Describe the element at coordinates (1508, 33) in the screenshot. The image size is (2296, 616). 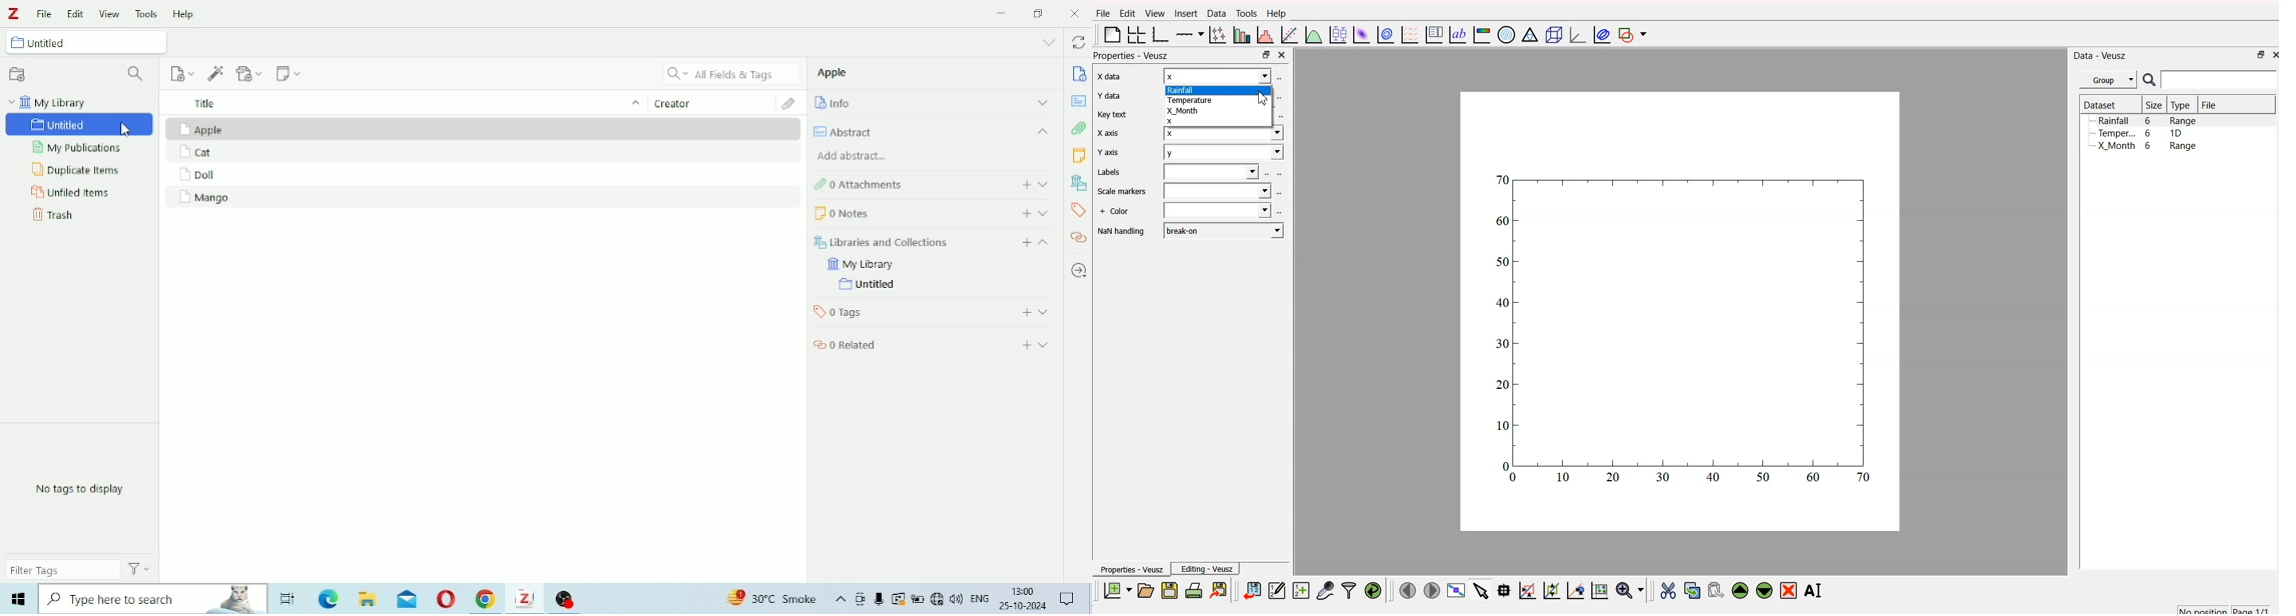
I see `polar graph` at that location.